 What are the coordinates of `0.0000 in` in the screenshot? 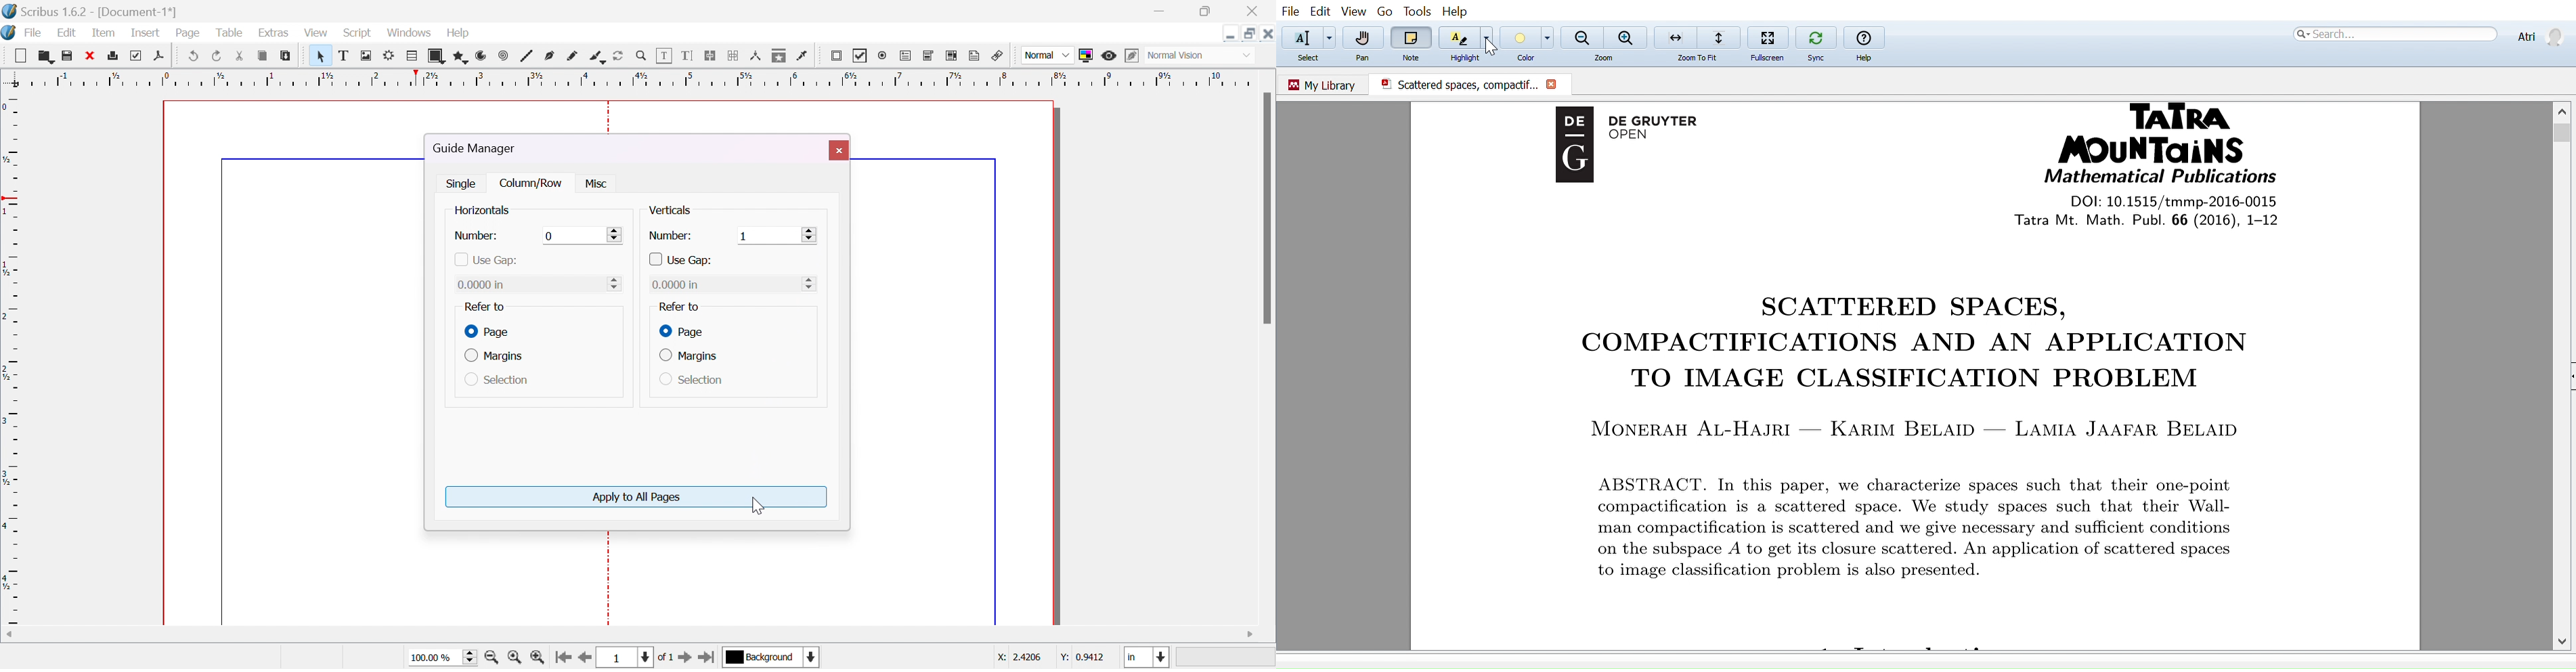 It's located at (677, 284).